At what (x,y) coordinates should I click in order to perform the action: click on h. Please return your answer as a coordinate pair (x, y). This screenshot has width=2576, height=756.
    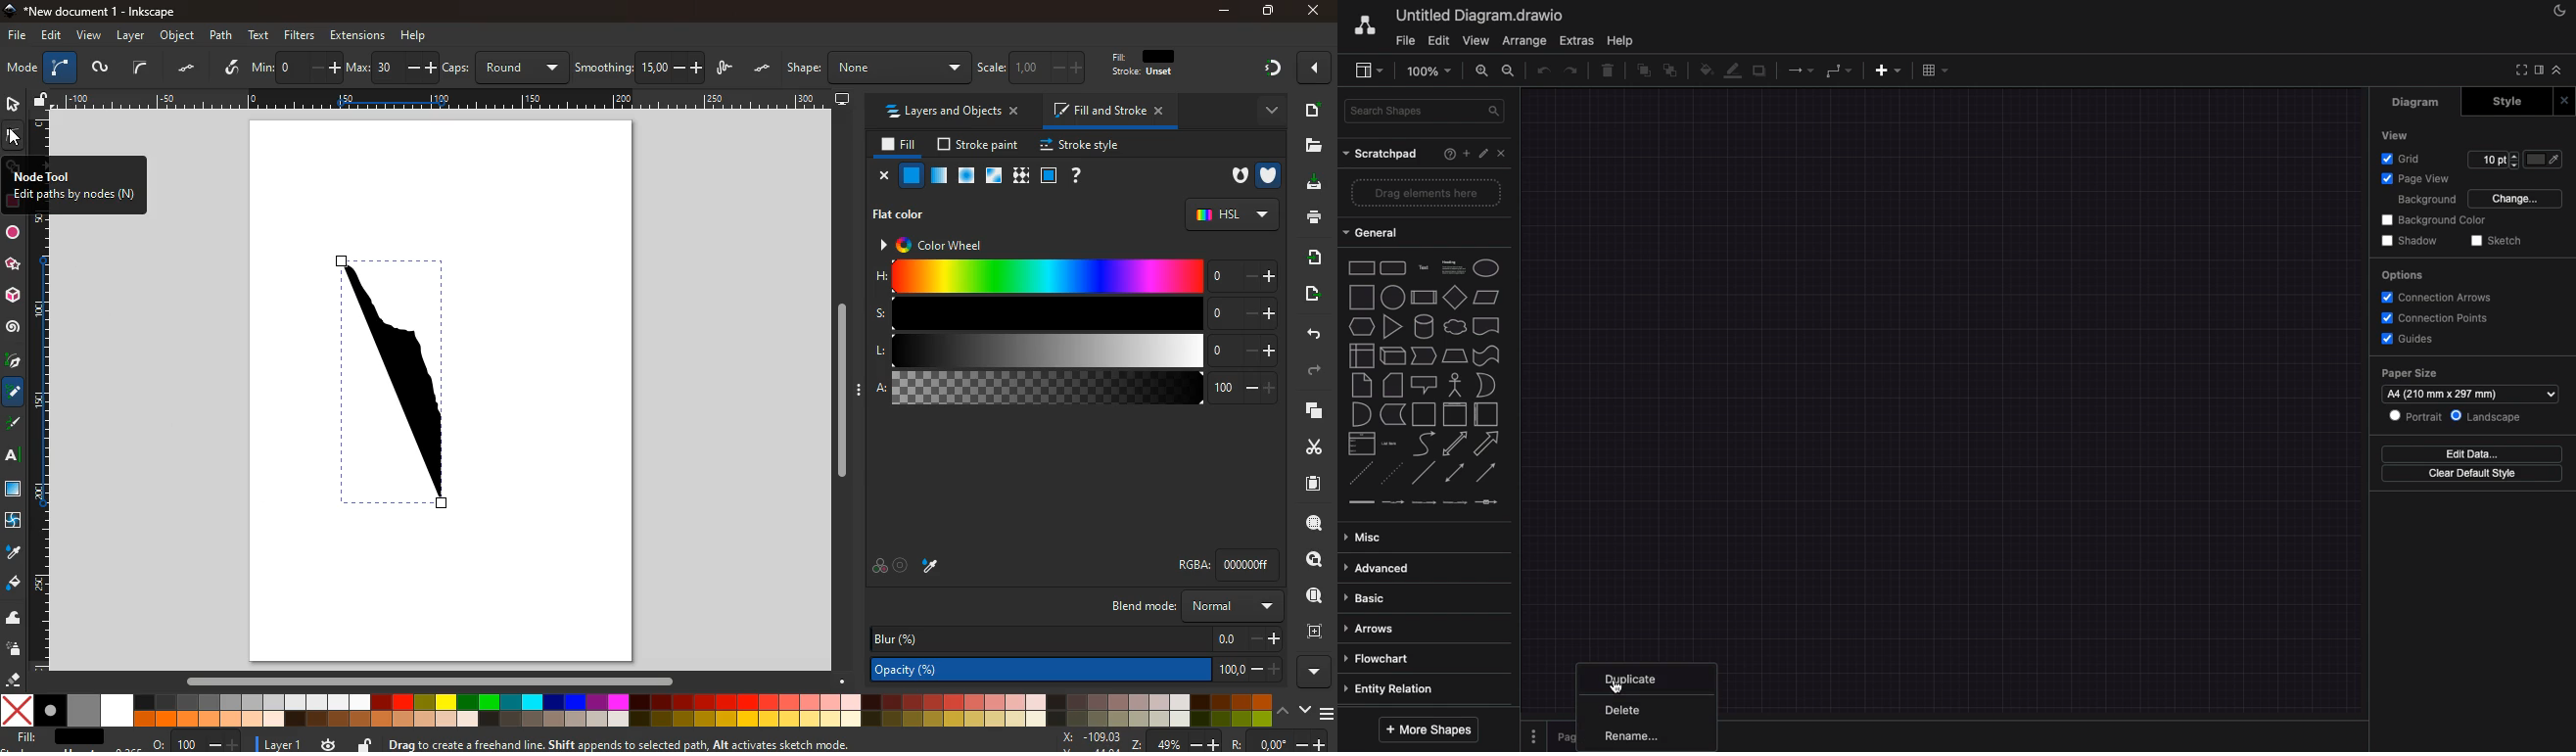
    Looking at the image, I should click on (1075, 277).